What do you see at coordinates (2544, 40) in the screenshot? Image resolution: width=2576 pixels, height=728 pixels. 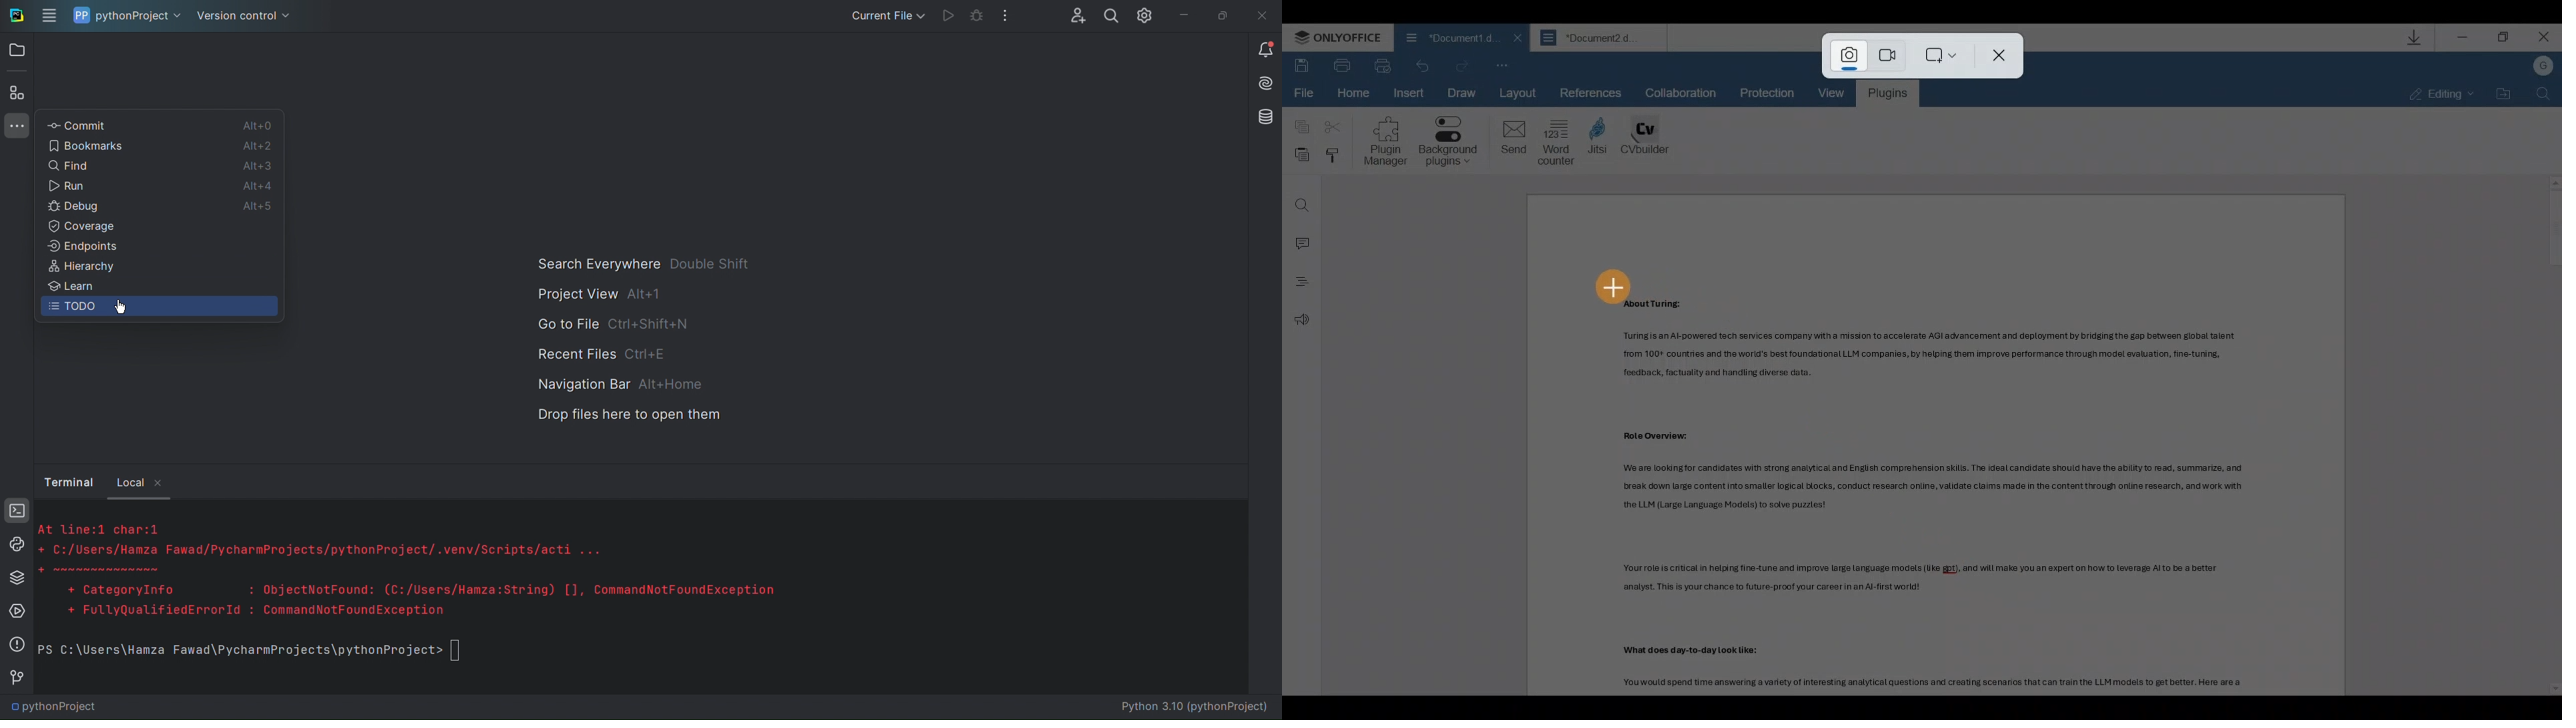 I see `Close` at bounding box center [2544, 40].